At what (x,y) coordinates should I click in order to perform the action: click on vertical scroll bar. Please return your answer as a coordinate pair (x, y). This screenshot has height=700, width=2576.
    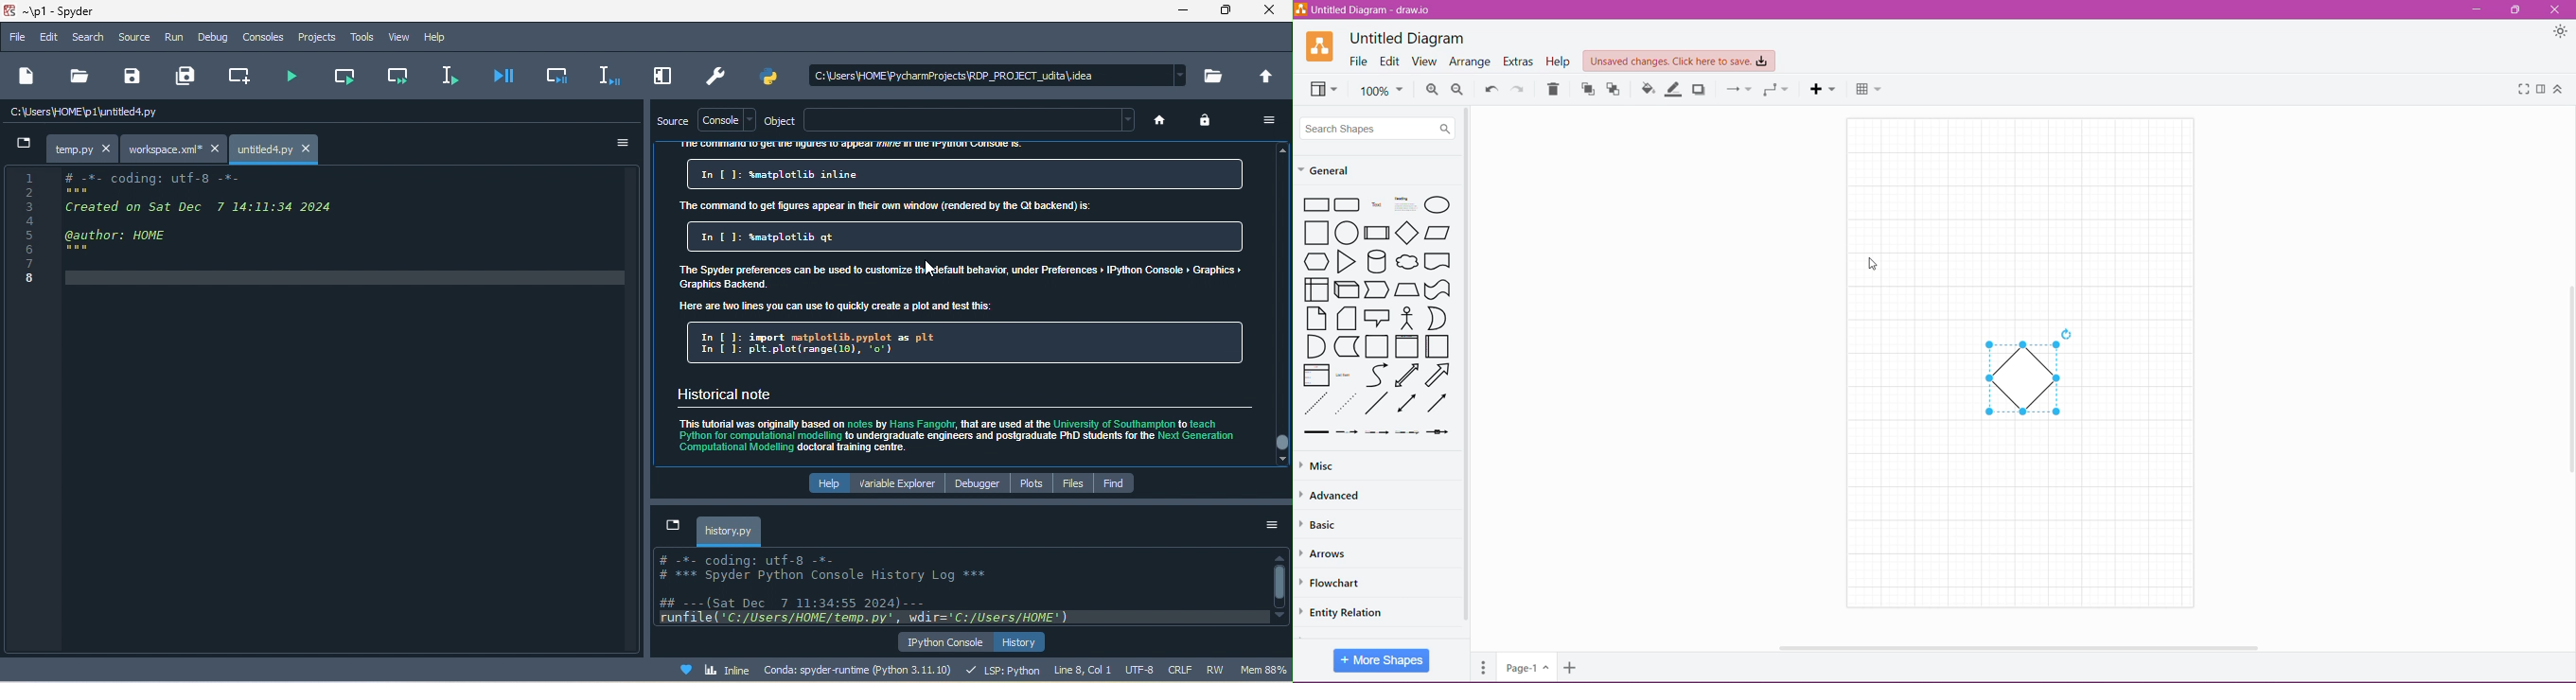
    Looking at the image, I should click on (1279, 587).